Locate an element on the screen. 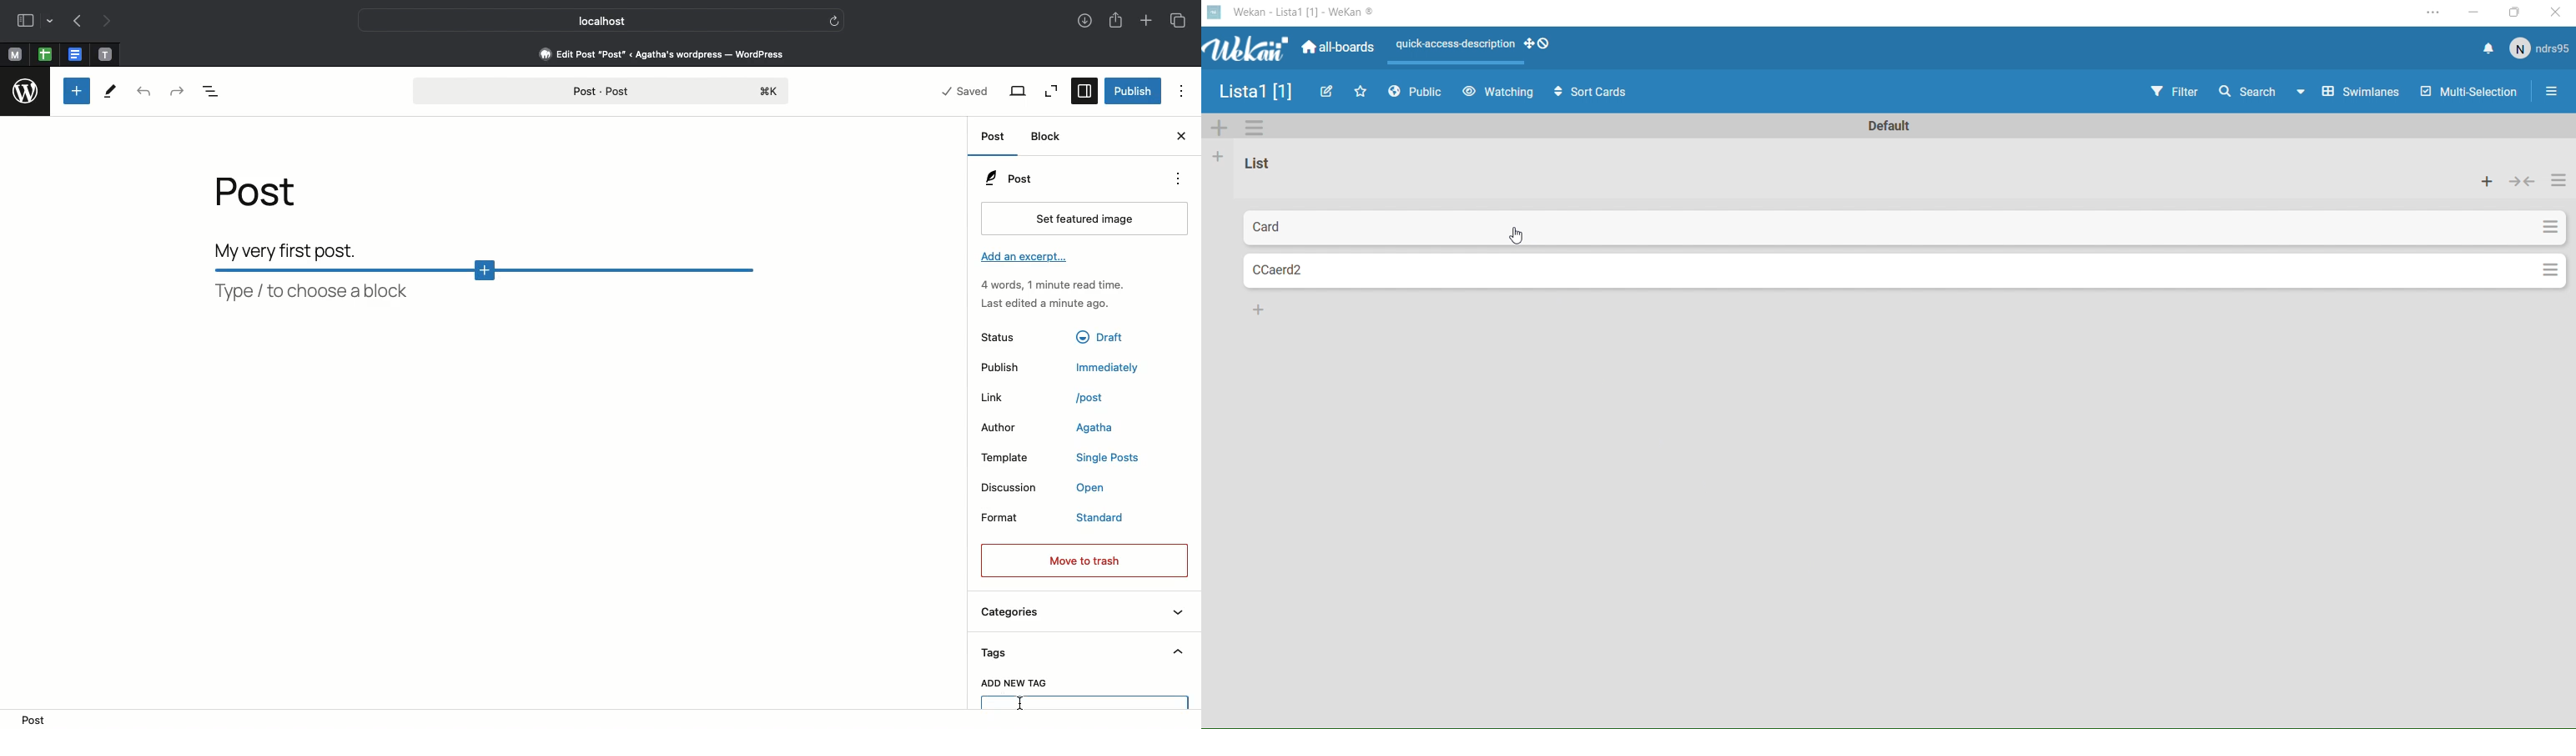 This screenshot has width=2576, height=756. Sidebar is located at coordinates (23, 21).